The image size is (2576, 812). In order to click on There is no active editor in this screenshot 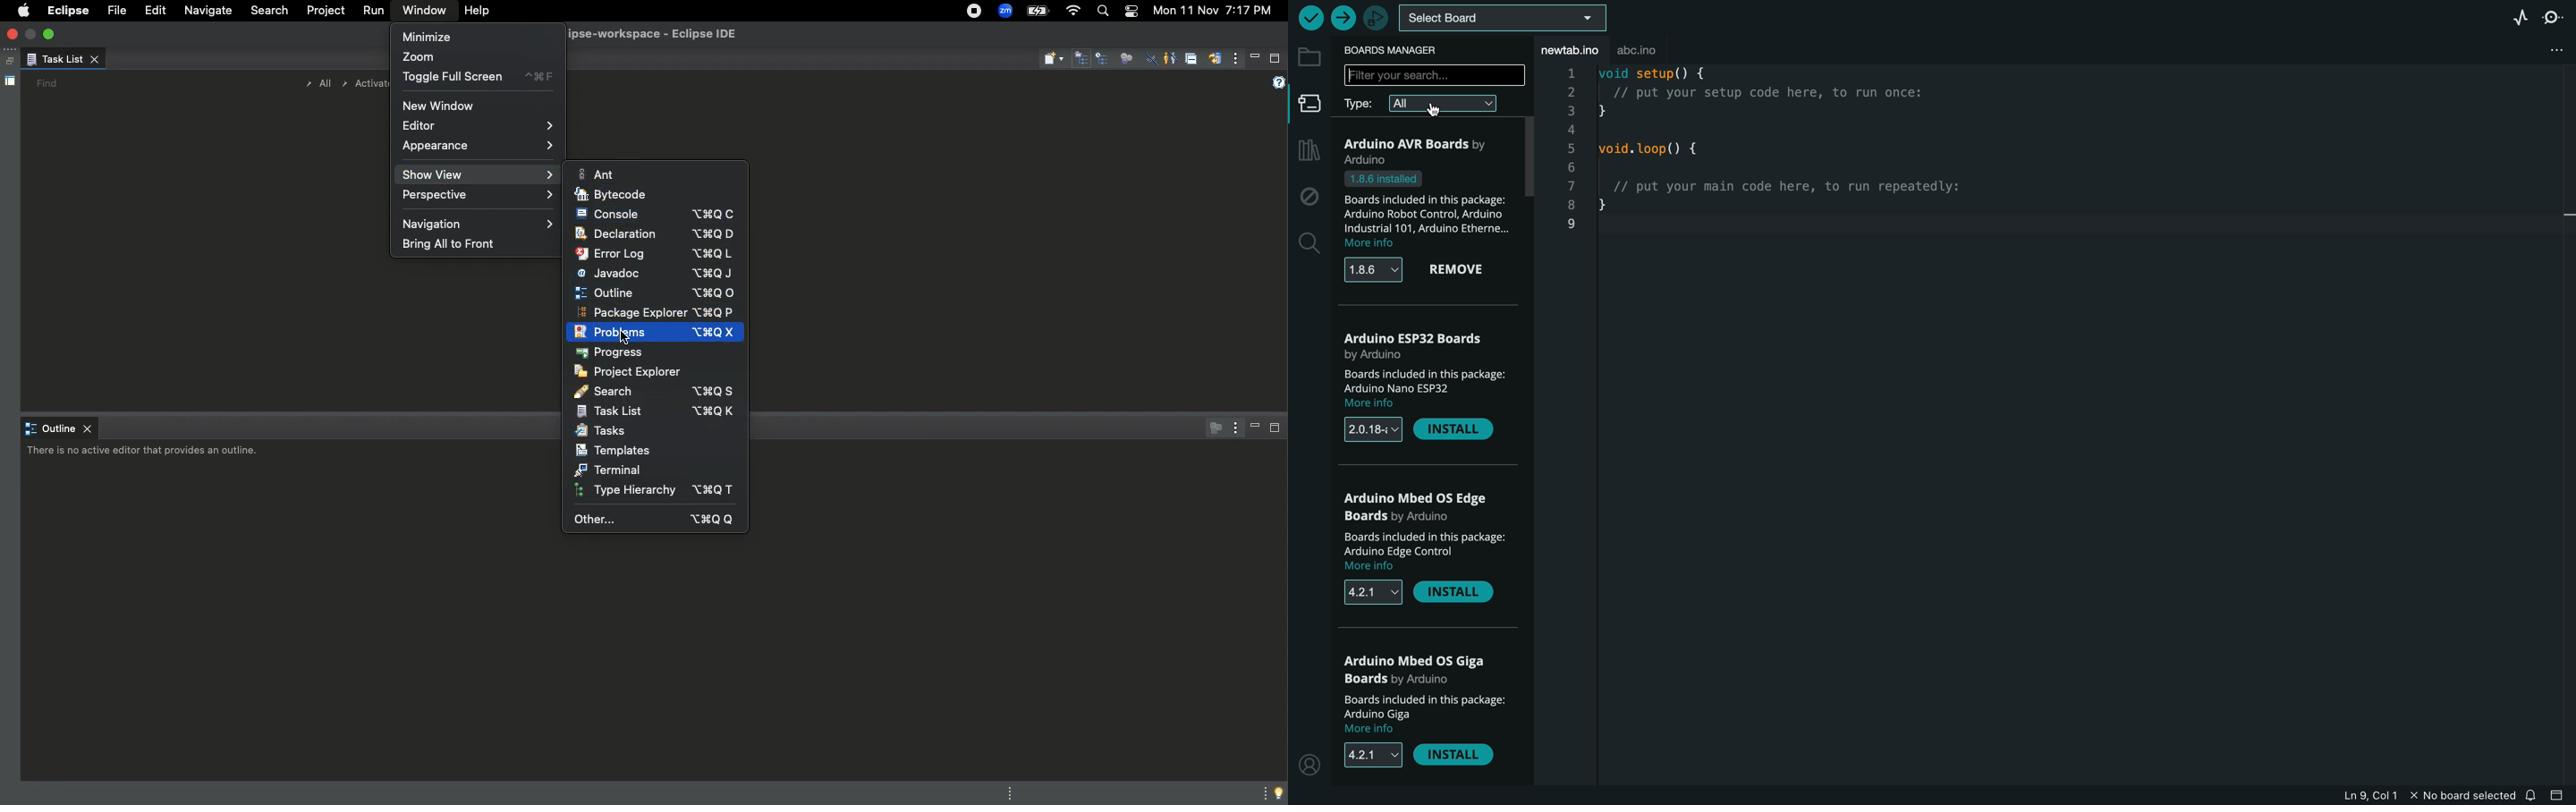, I will do `click(146, 453)`.